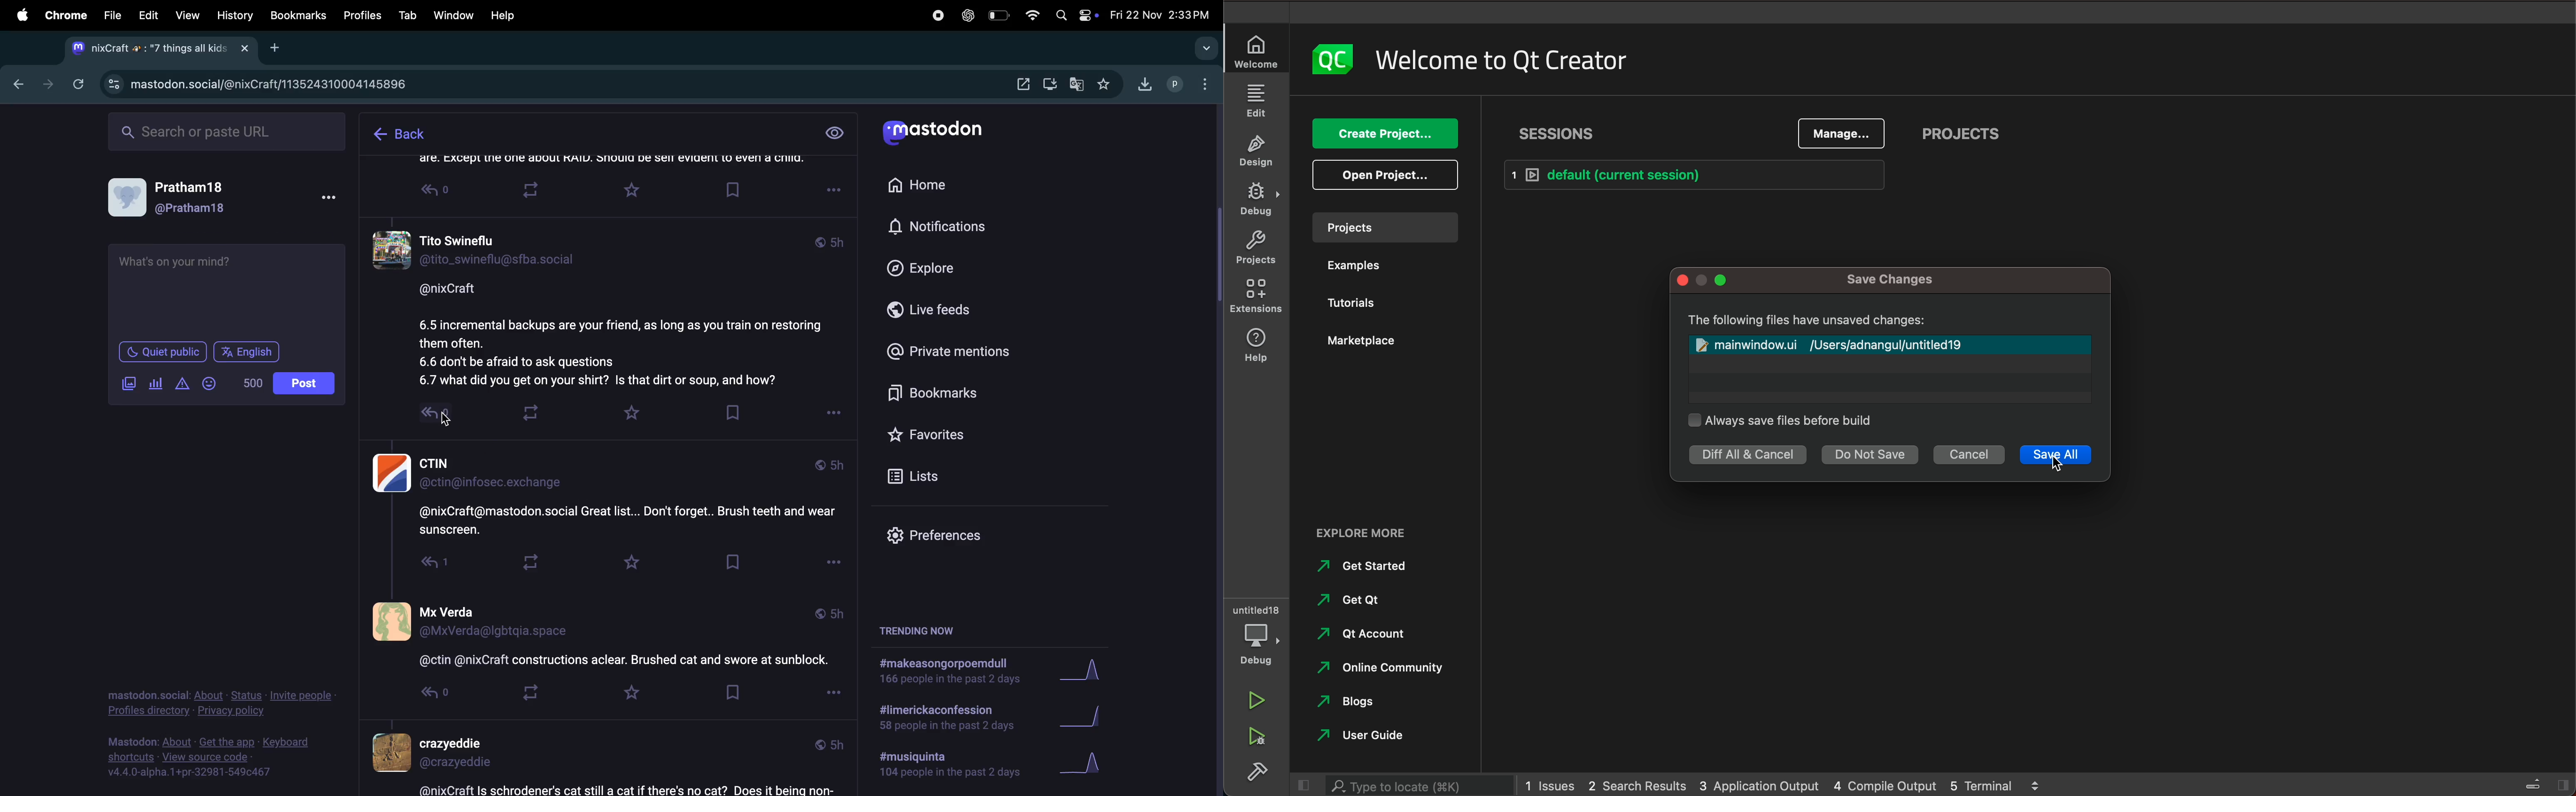 The image size is (2576, 812). Describe the element at coordinates (439, 193) in the screenshot. I see `Read` at that location.